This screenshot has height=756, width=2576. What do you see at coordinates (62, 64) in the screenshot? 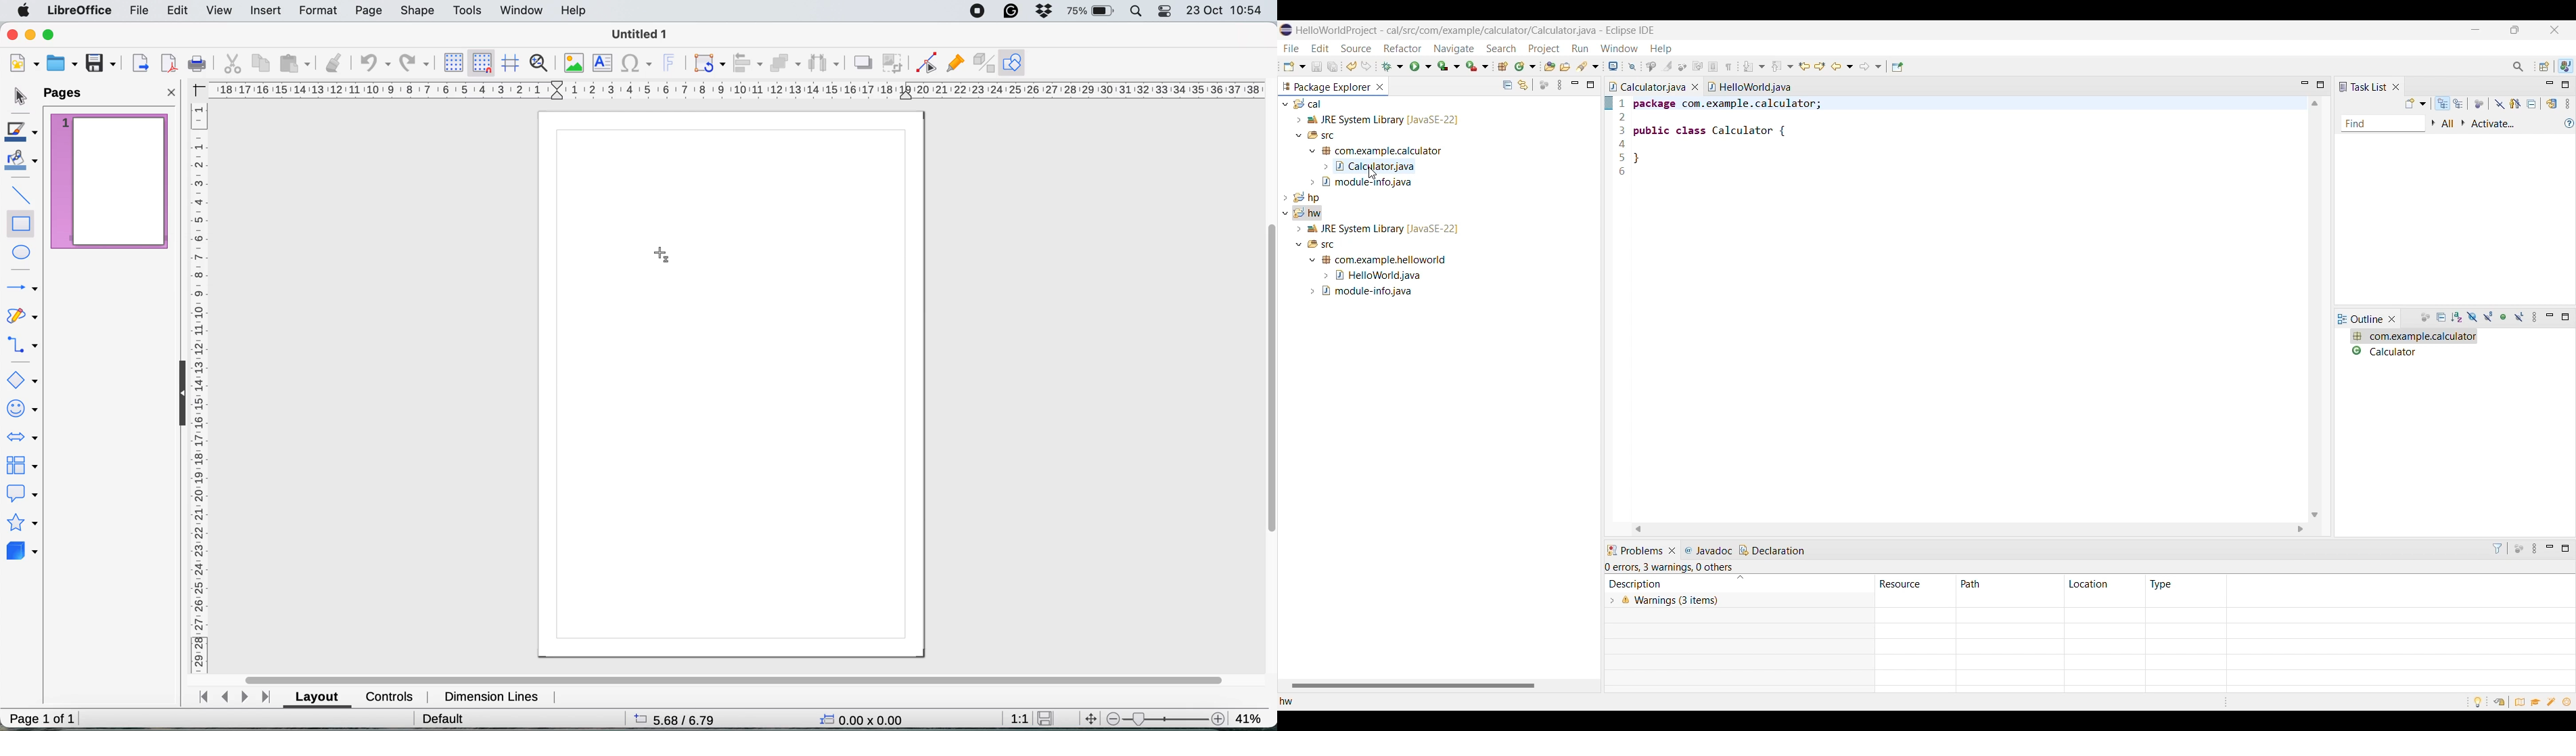
I see `open` at bounding box center [62, 64].